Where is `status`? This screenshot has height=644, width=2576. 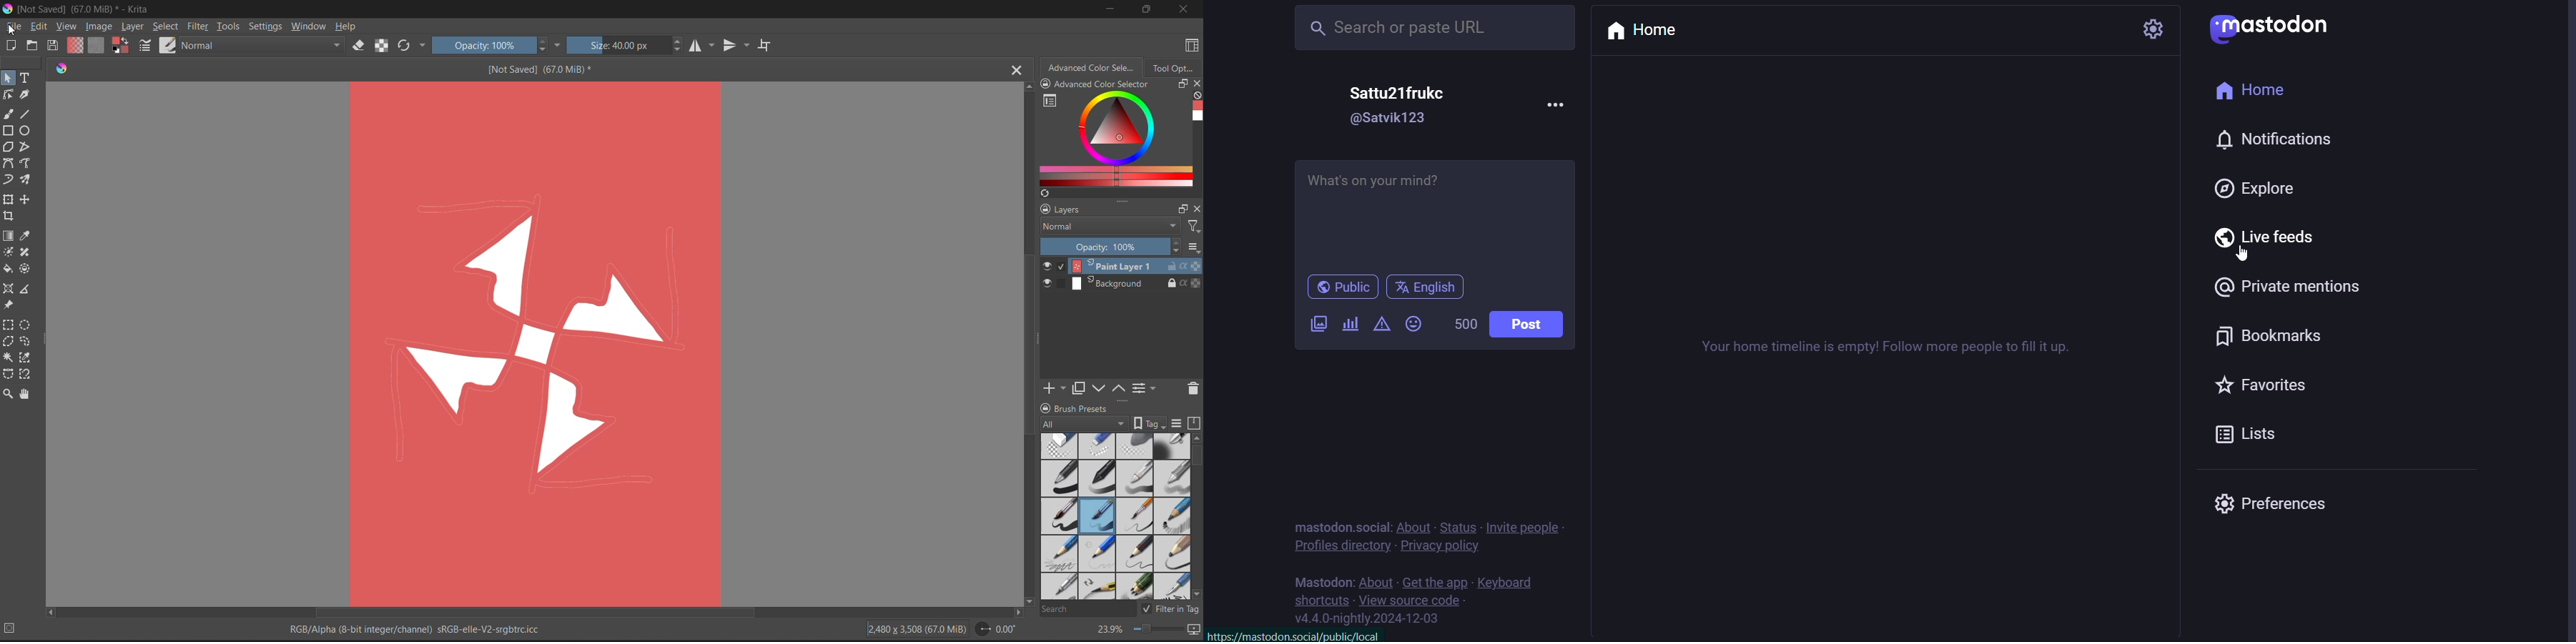 status is located at coordinates (1459, 526).